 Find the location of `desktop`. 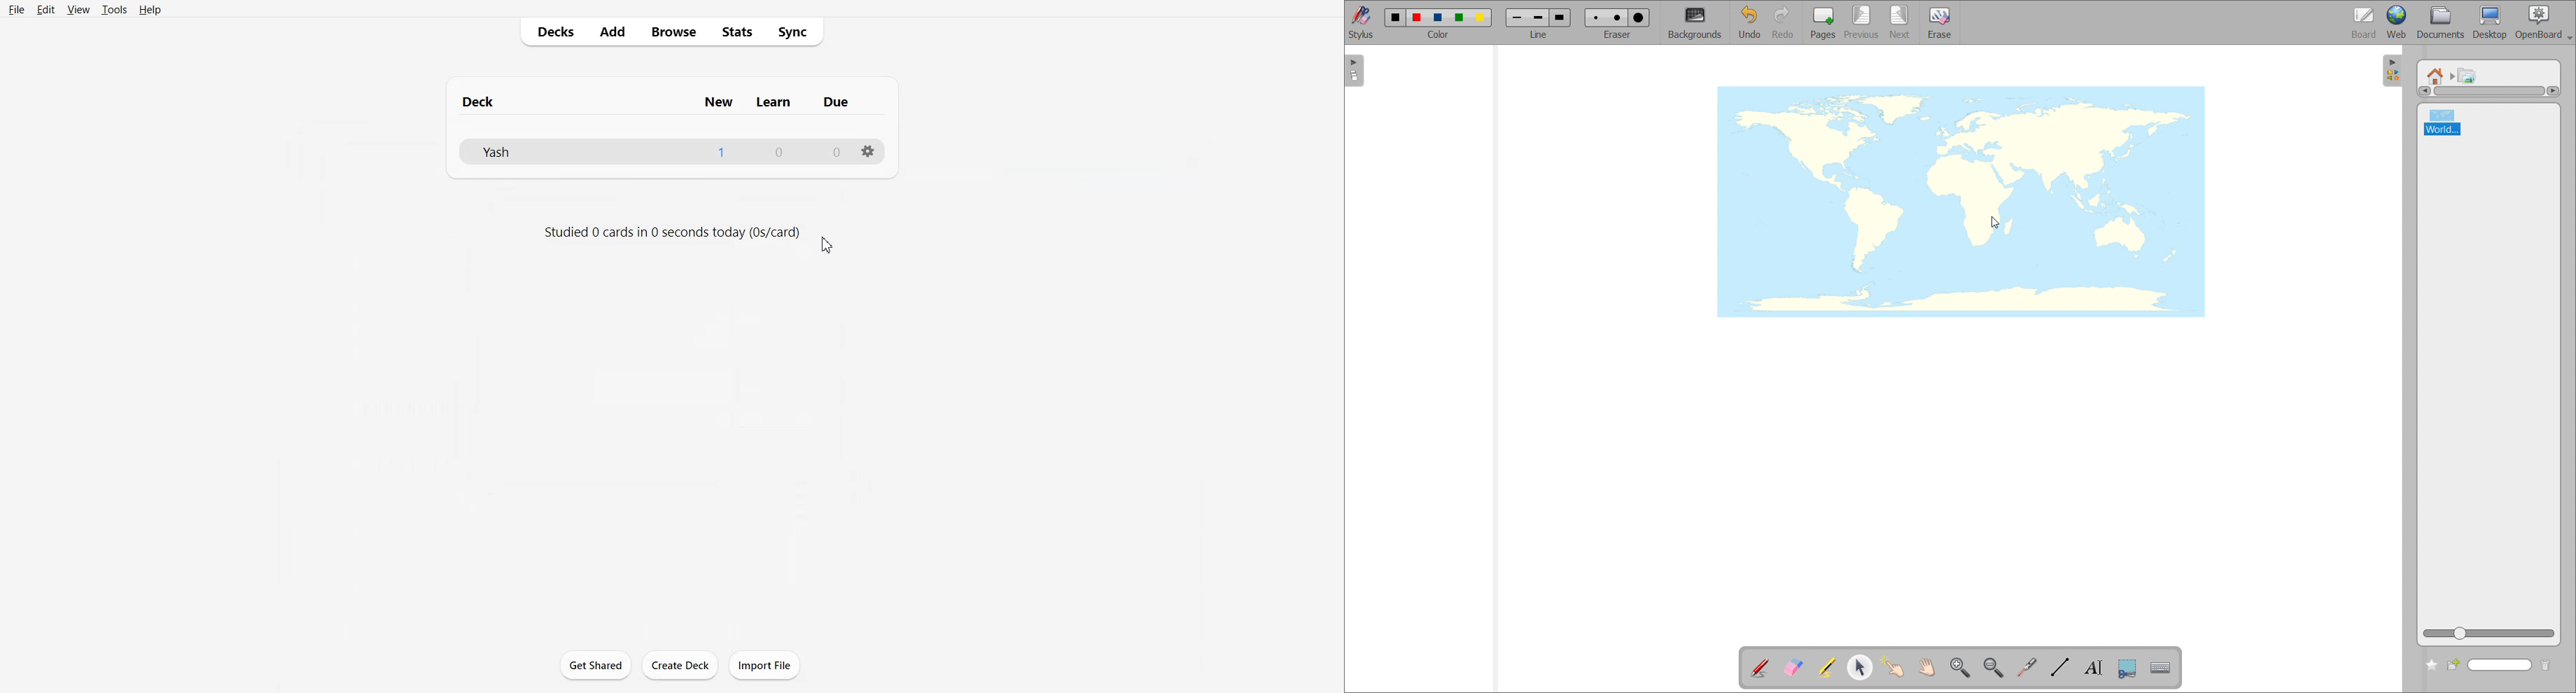

desktop is located at coordinates (2490, 22).